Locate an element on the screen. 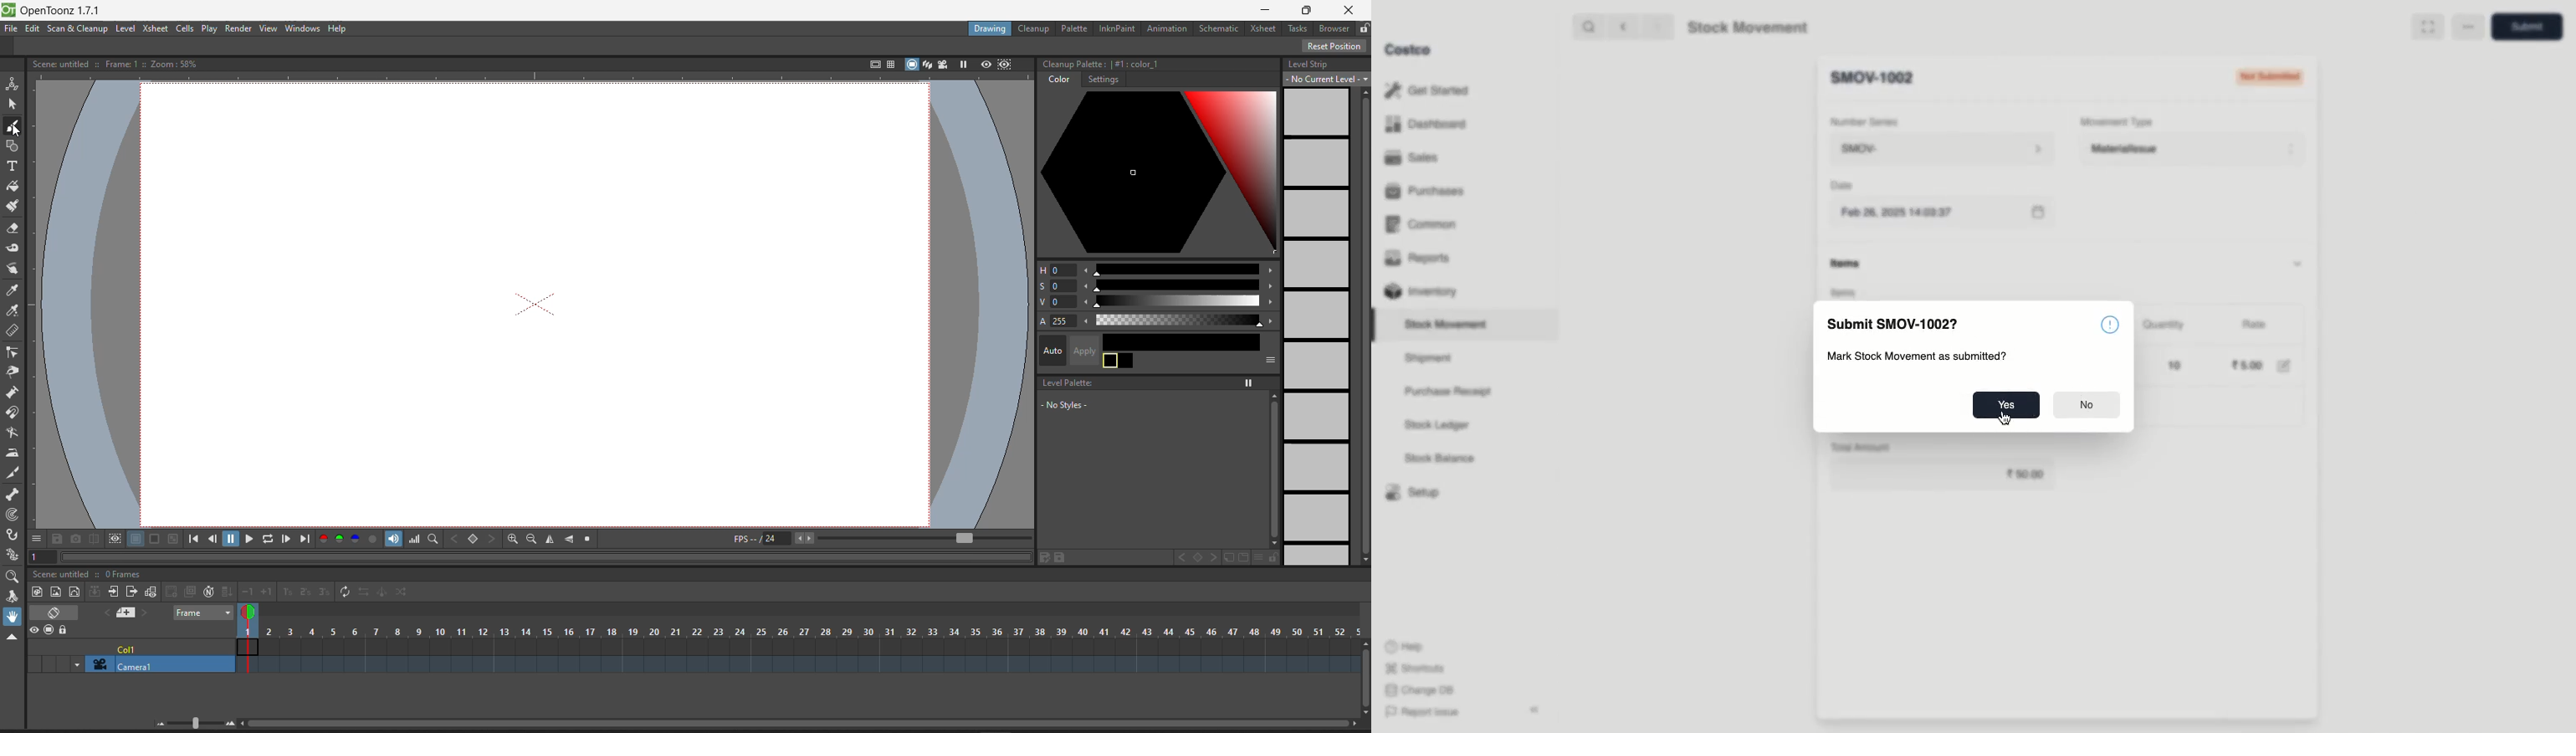  Stock Balance is located at coordinates (1442, 459).